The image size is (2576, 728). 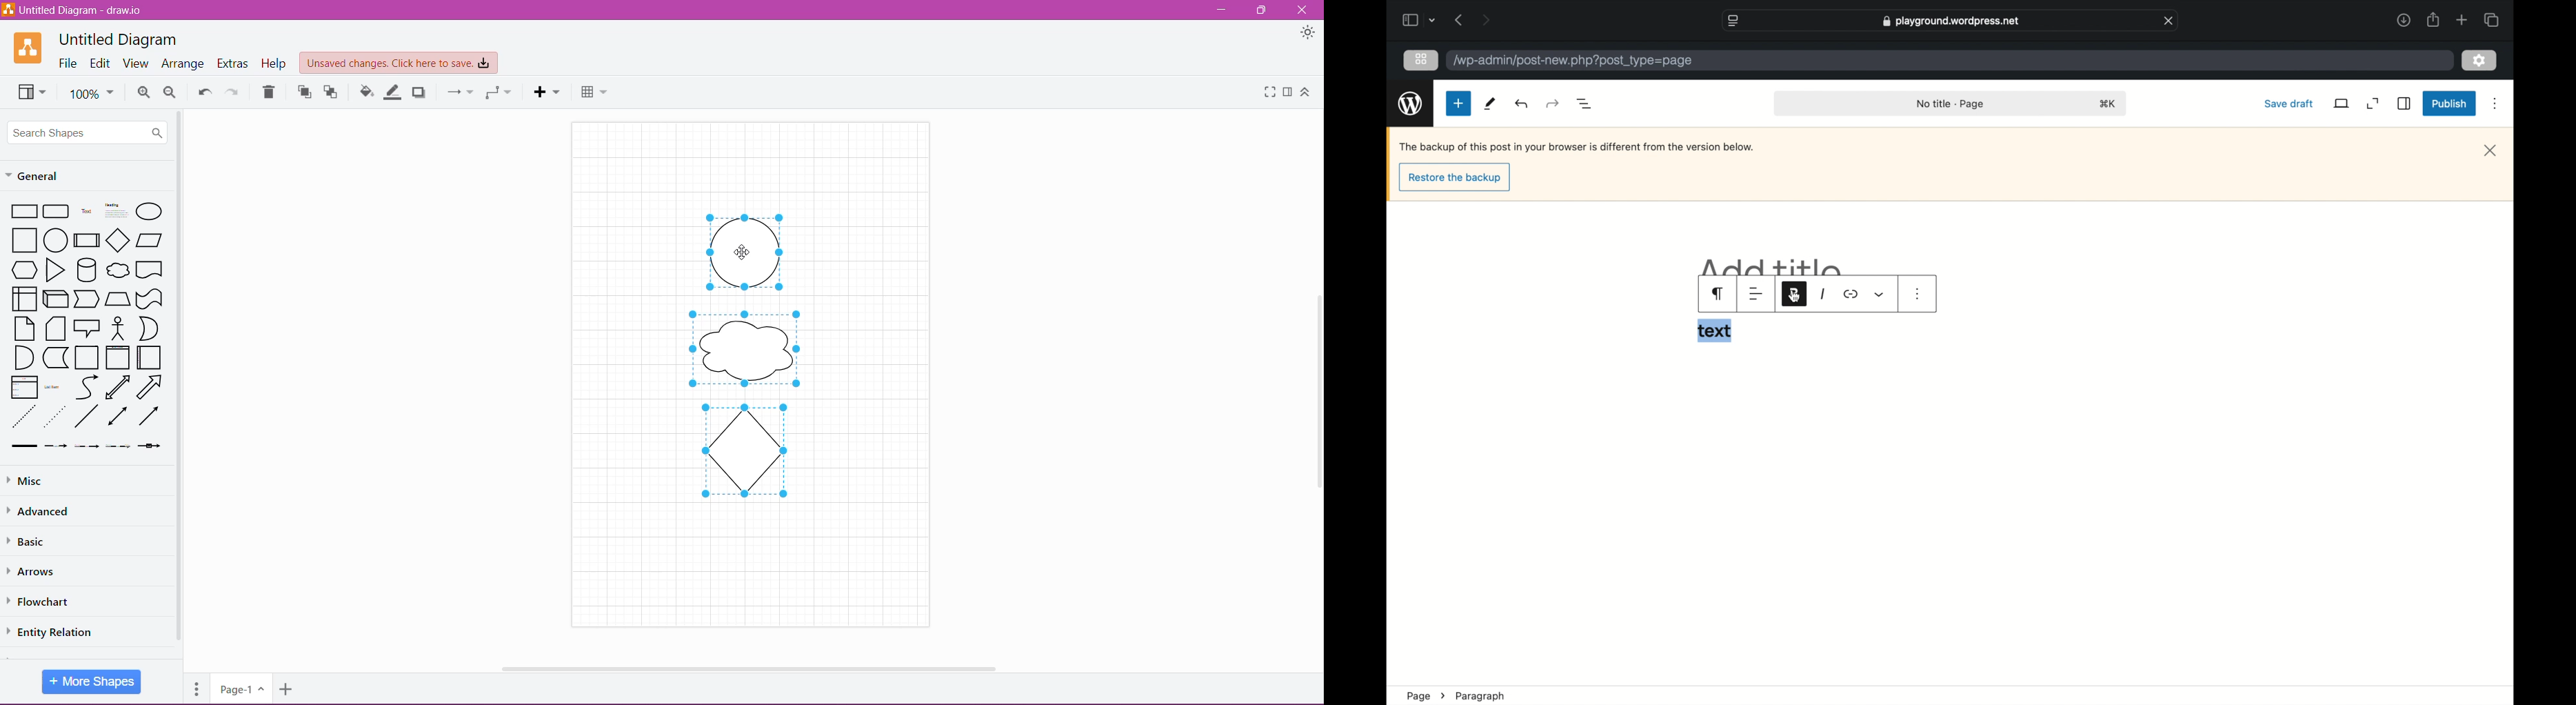 I want to click on View, so click(x=135, y=63).